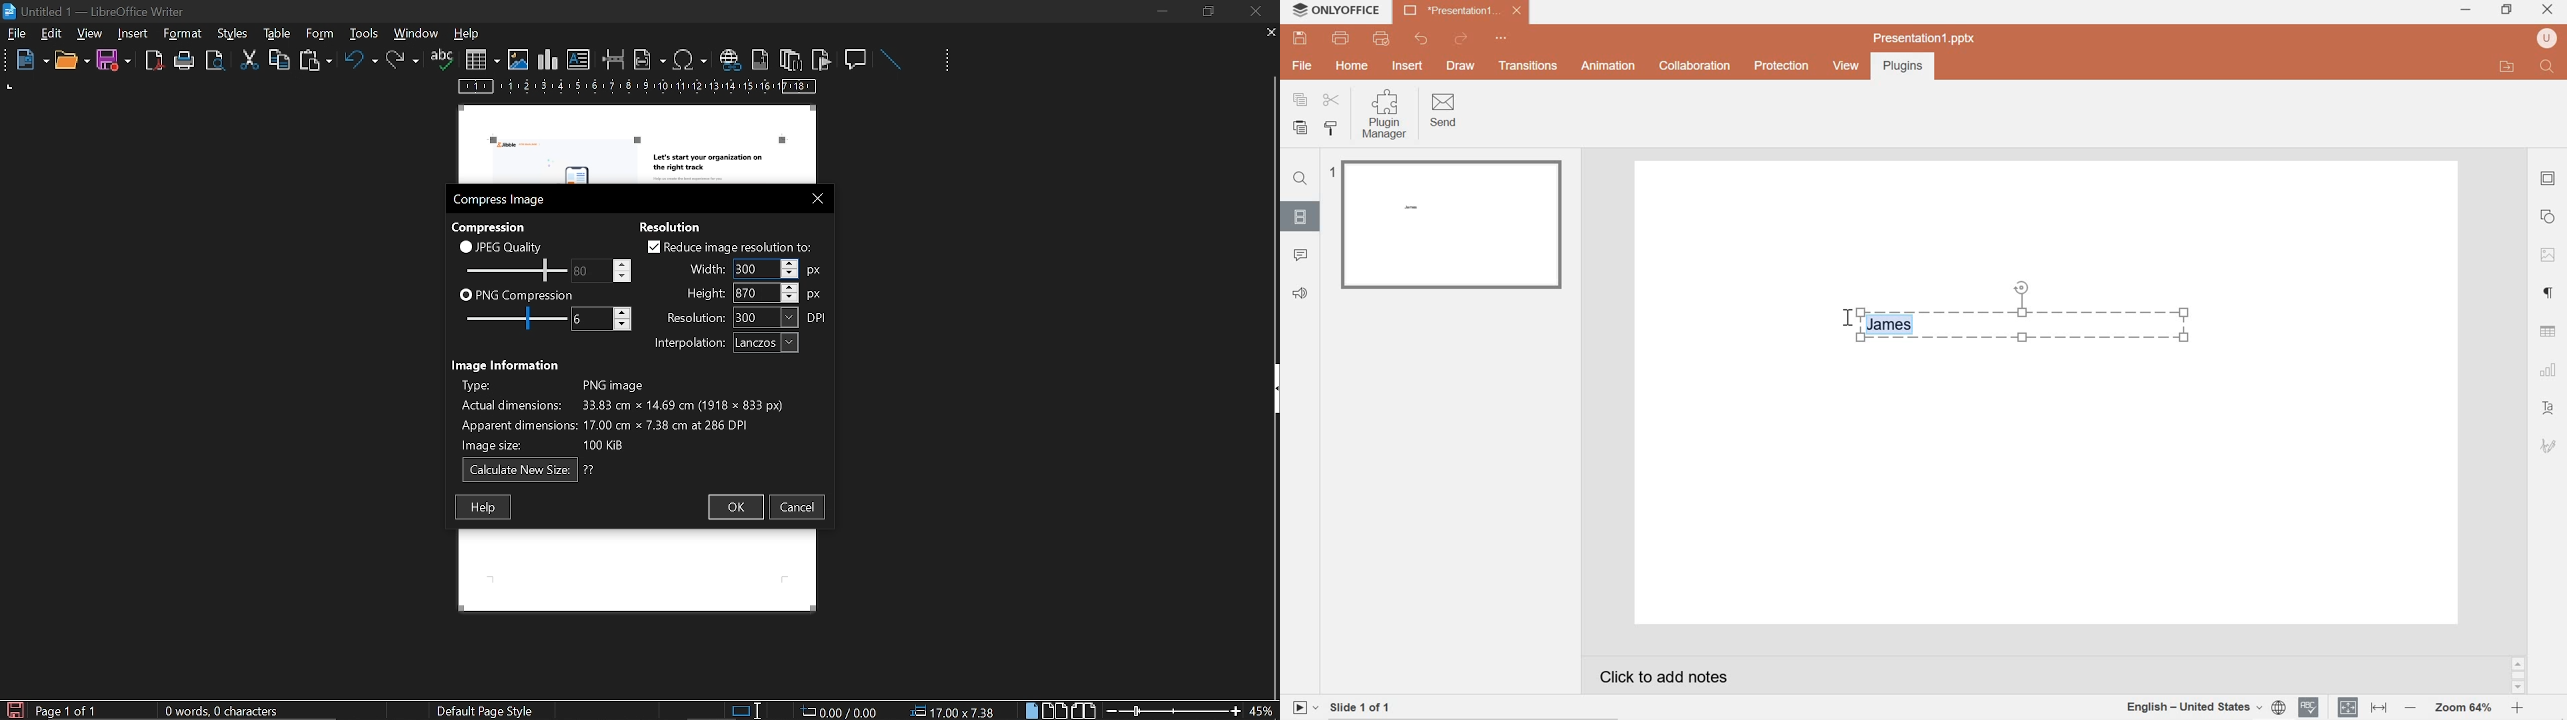 The width and height of the screenshot is (2576, 728). What do you see at coordinates (2551, 410) in the screenshot?
I see `text art settings` at bounding box center [2551, 410].